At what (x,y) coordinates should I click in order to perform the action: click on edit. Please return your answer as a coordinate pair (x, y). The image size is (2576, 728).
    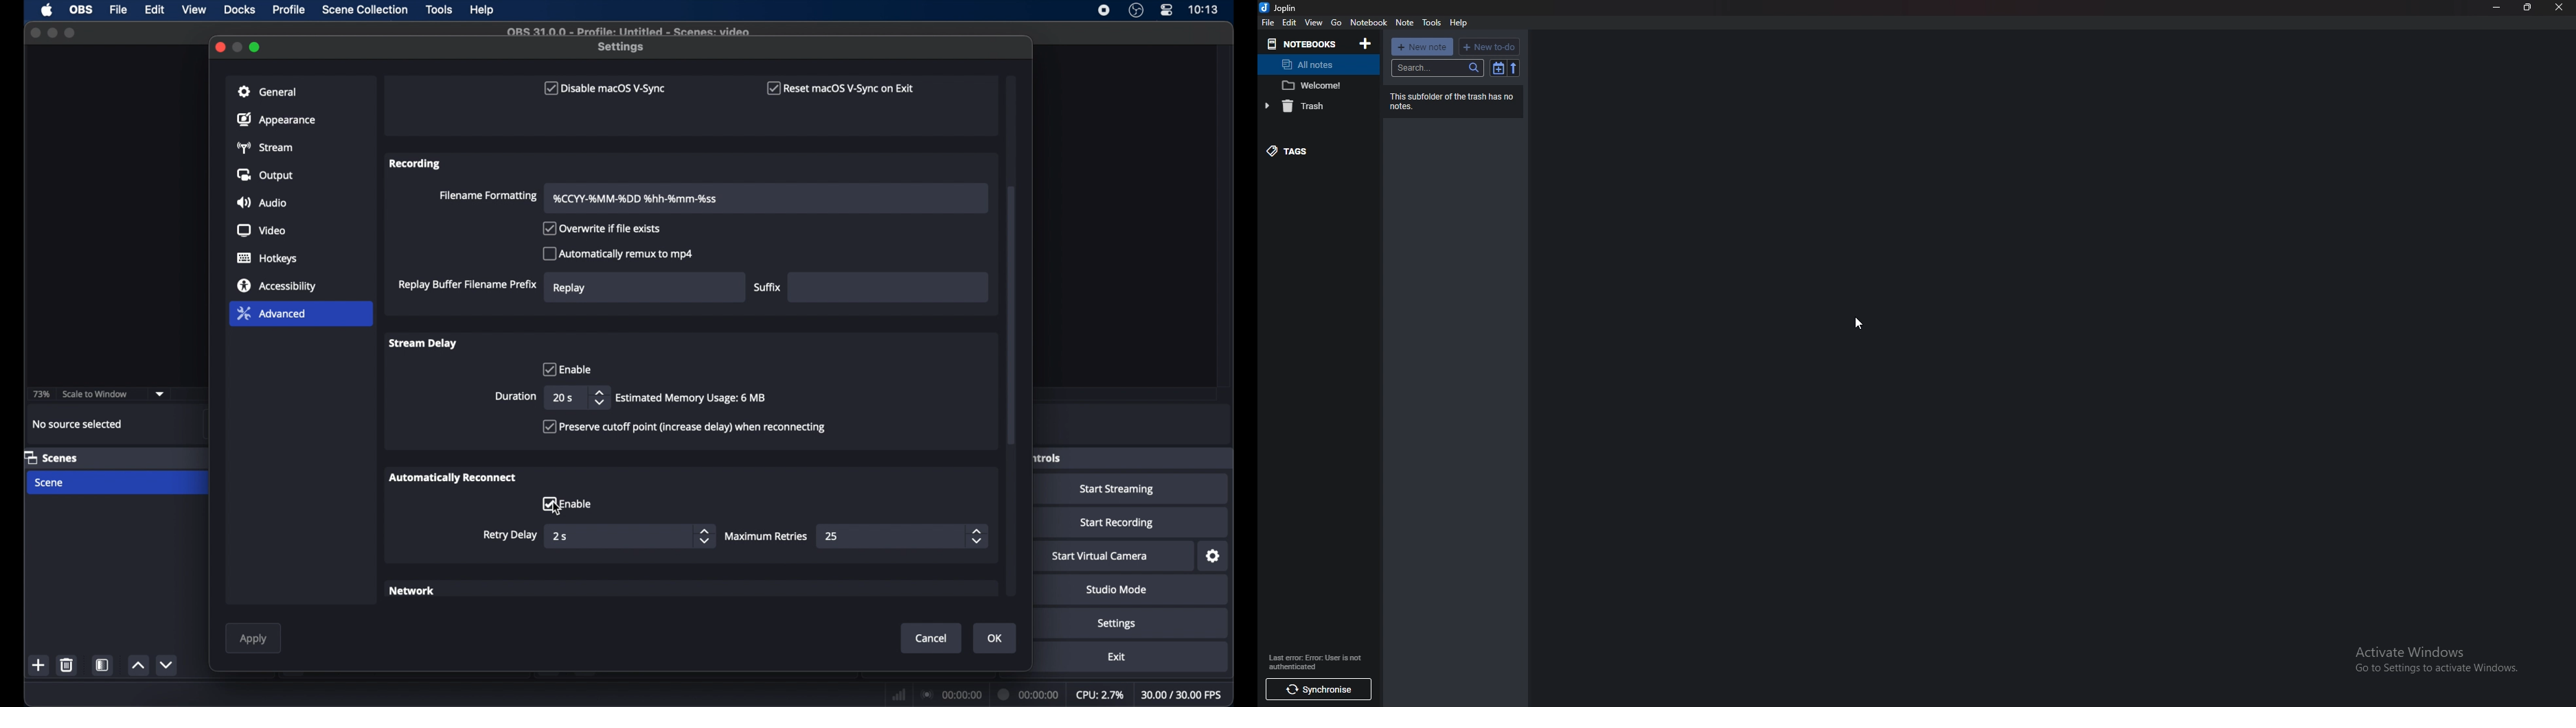
    Looking at the image, I should click on (154, 10).